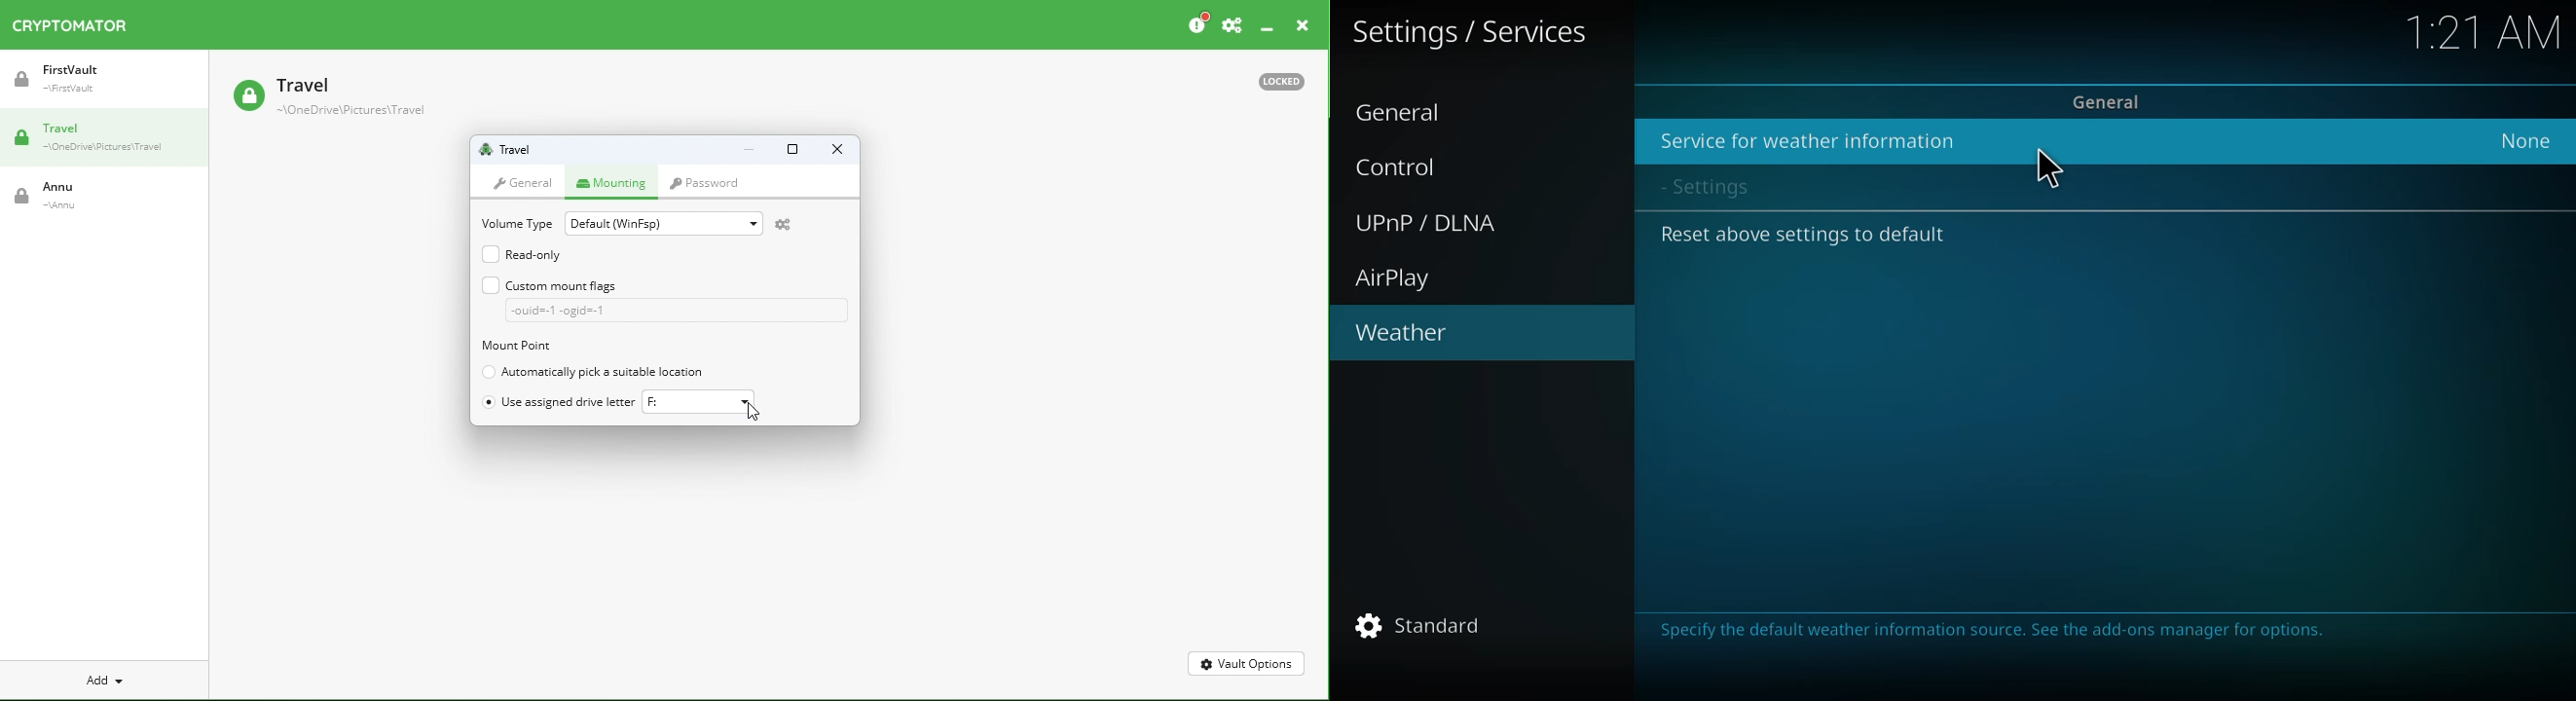  I want to click on Add new vault, so click(102, 678).